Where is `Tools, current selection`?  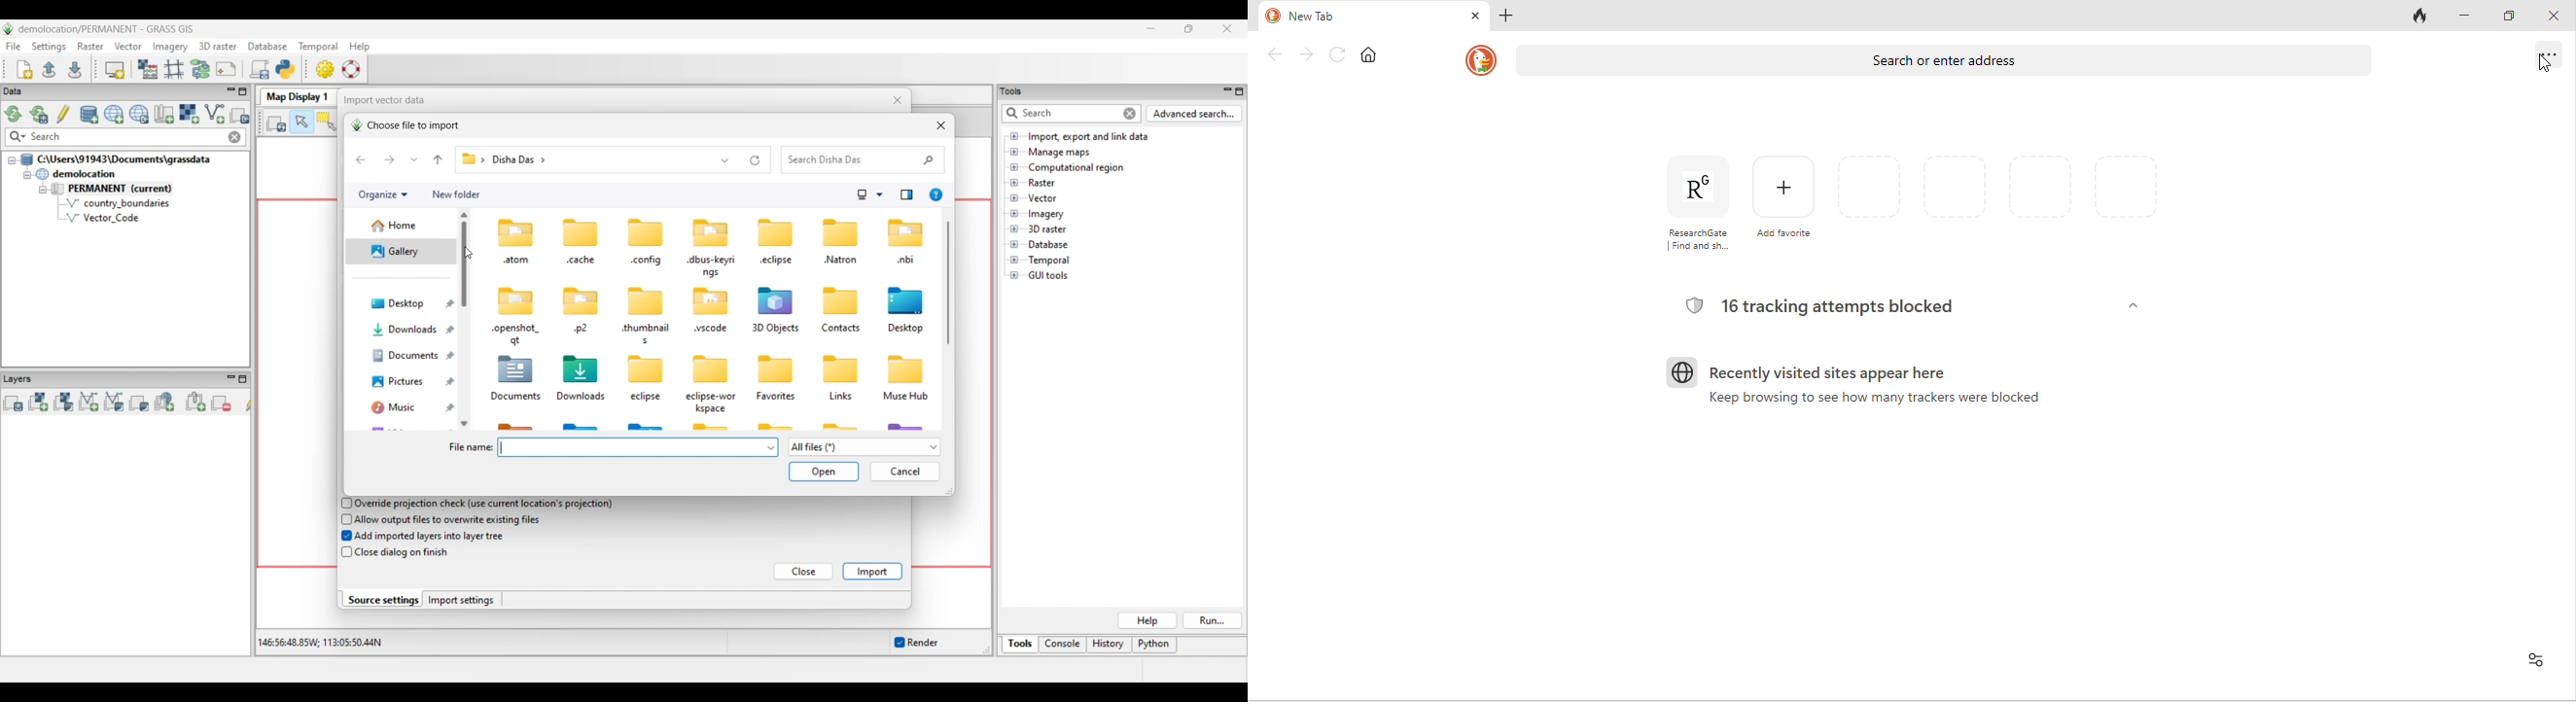
Tools, current selection is located at coordinates (1021, 645).